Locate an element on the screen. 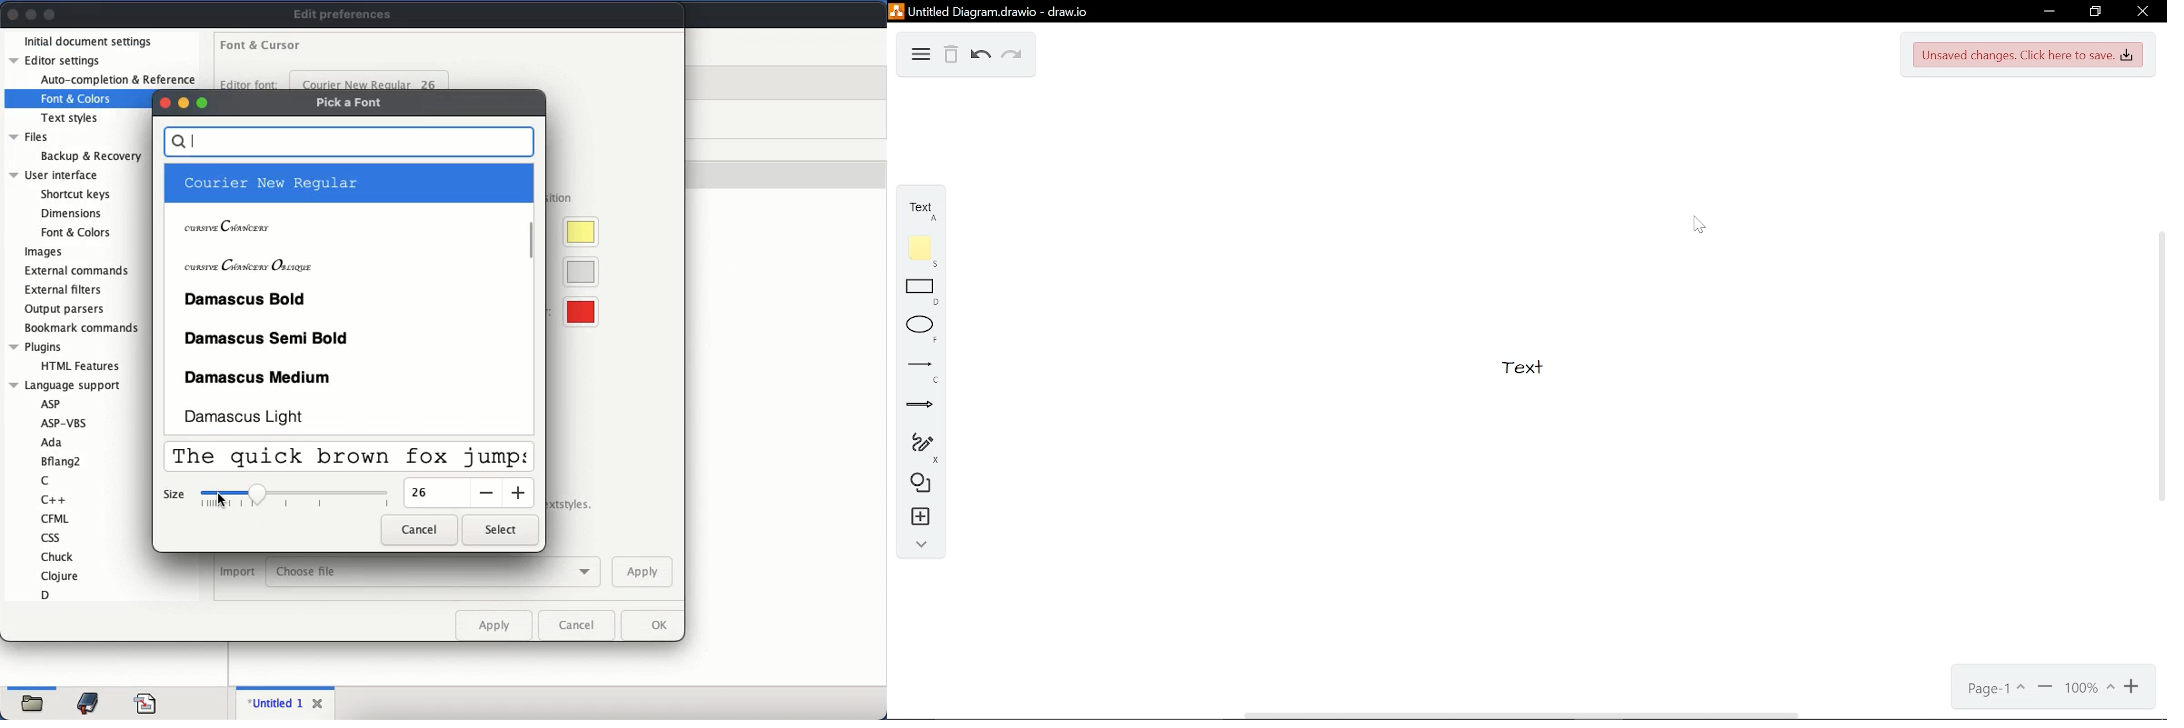 Image resolution: width=2184 pixels, height=728 pixels. Courier New Regular is located at coordinates (271, 182).